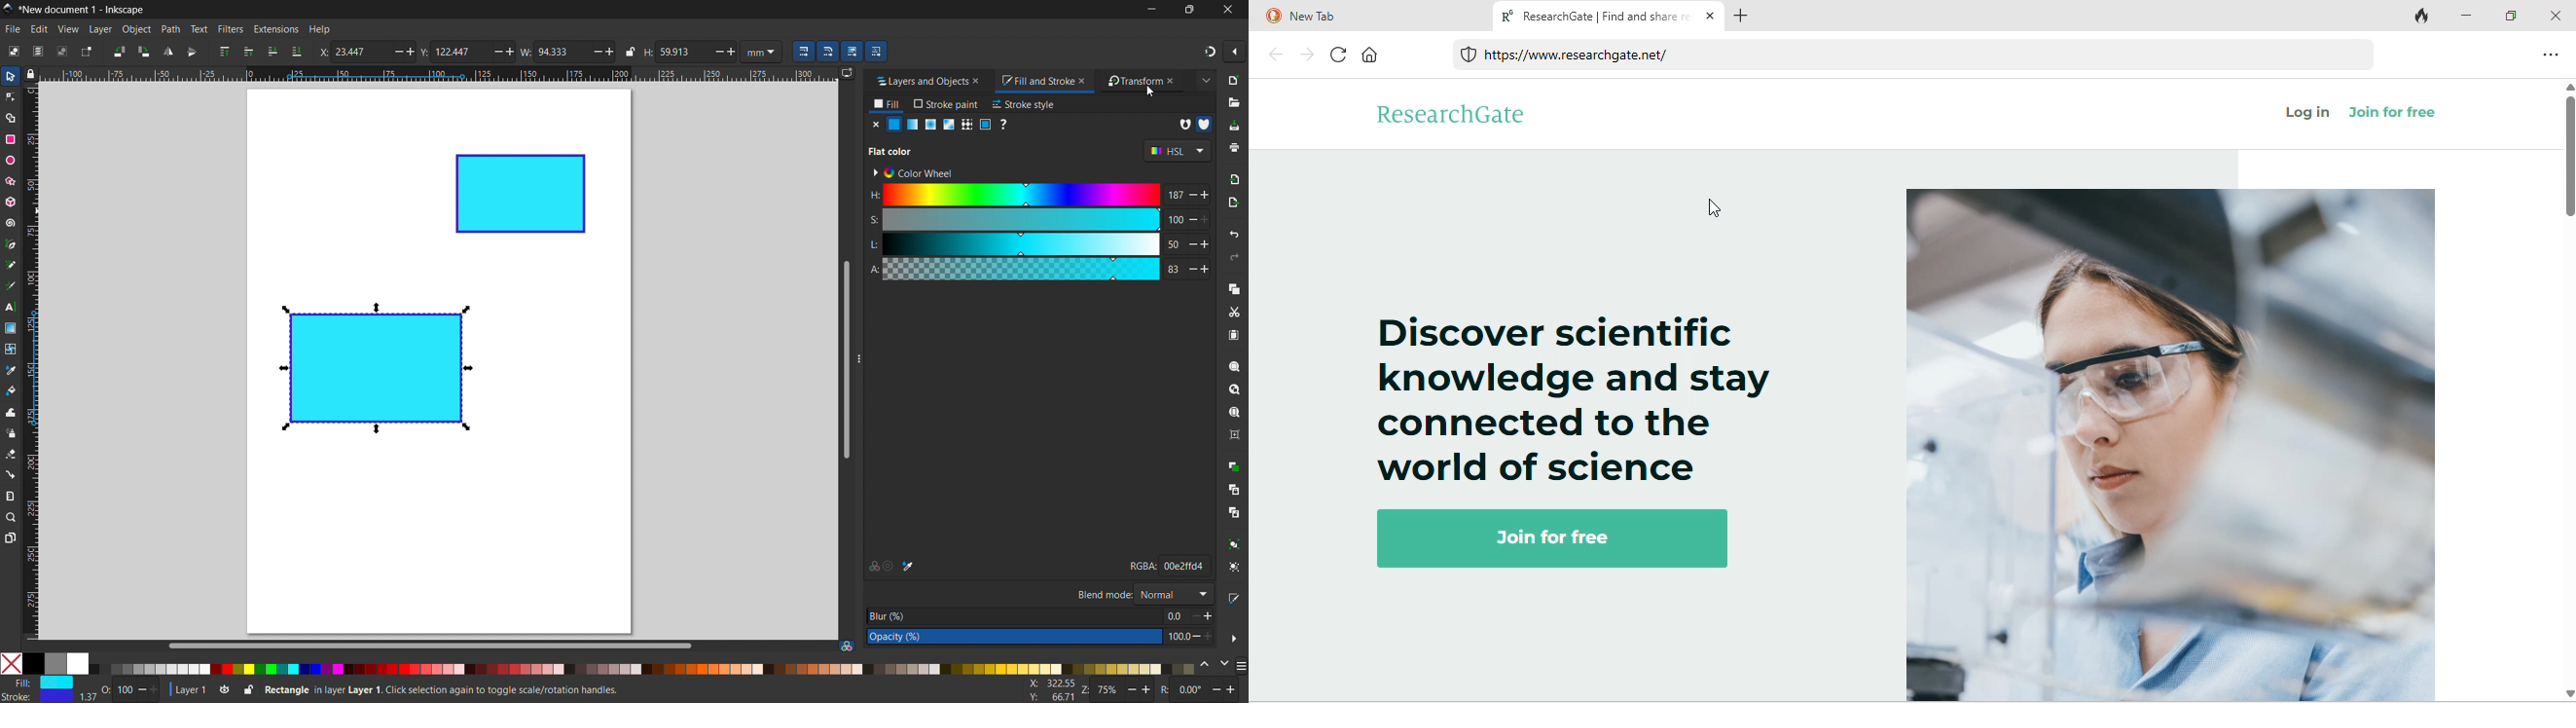  Describe the element at coordinates (88, 697) in the screenshot. I see `width of stroke` at that location.